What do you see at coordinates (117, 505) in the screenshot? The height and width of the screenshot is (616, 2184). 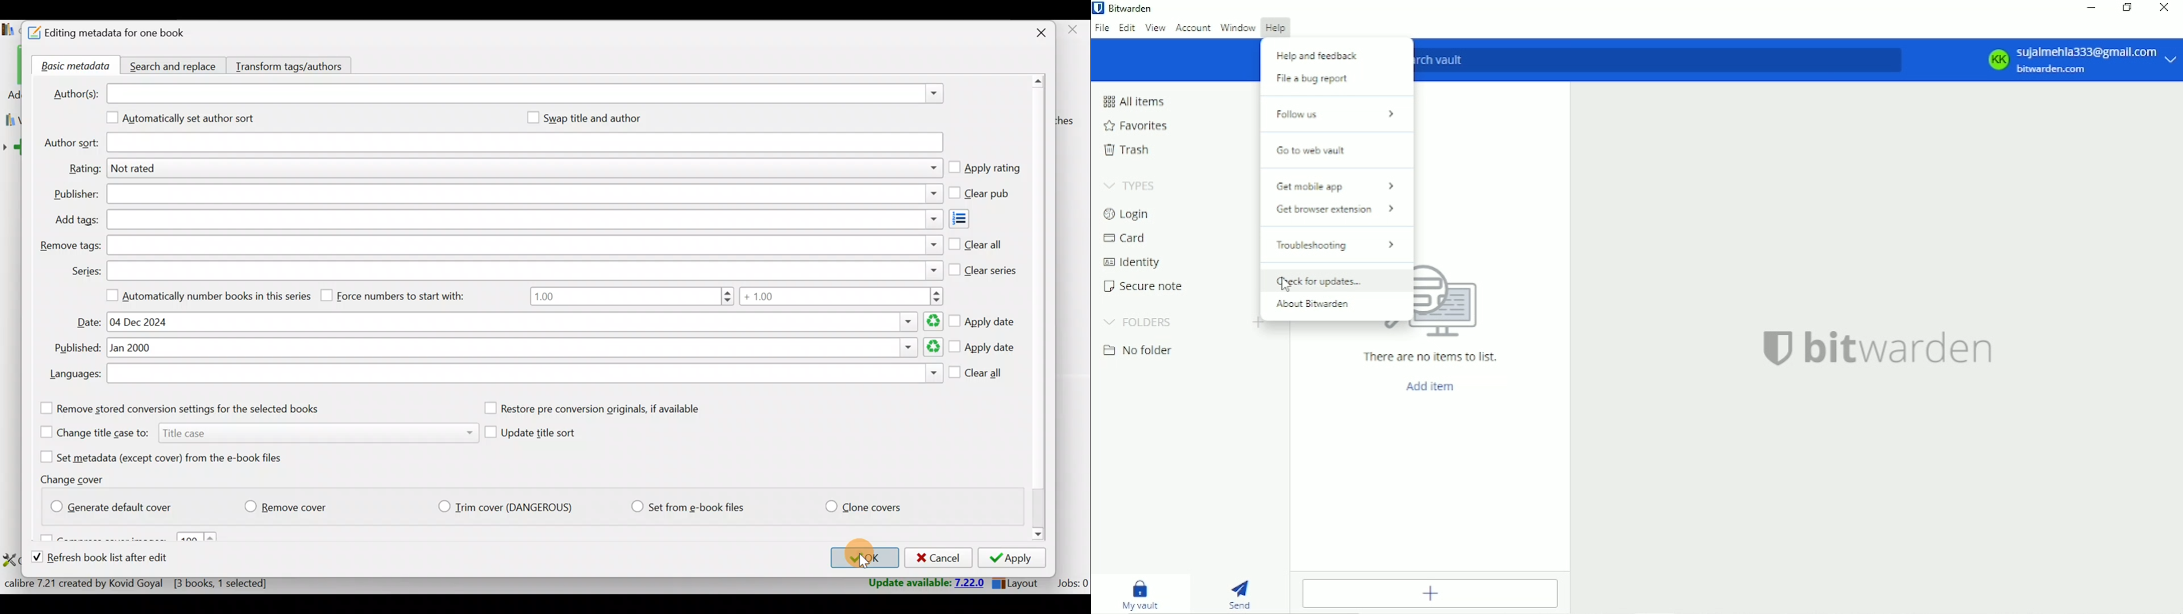 I see `Generate default cover` at bounding box center [117, 505].